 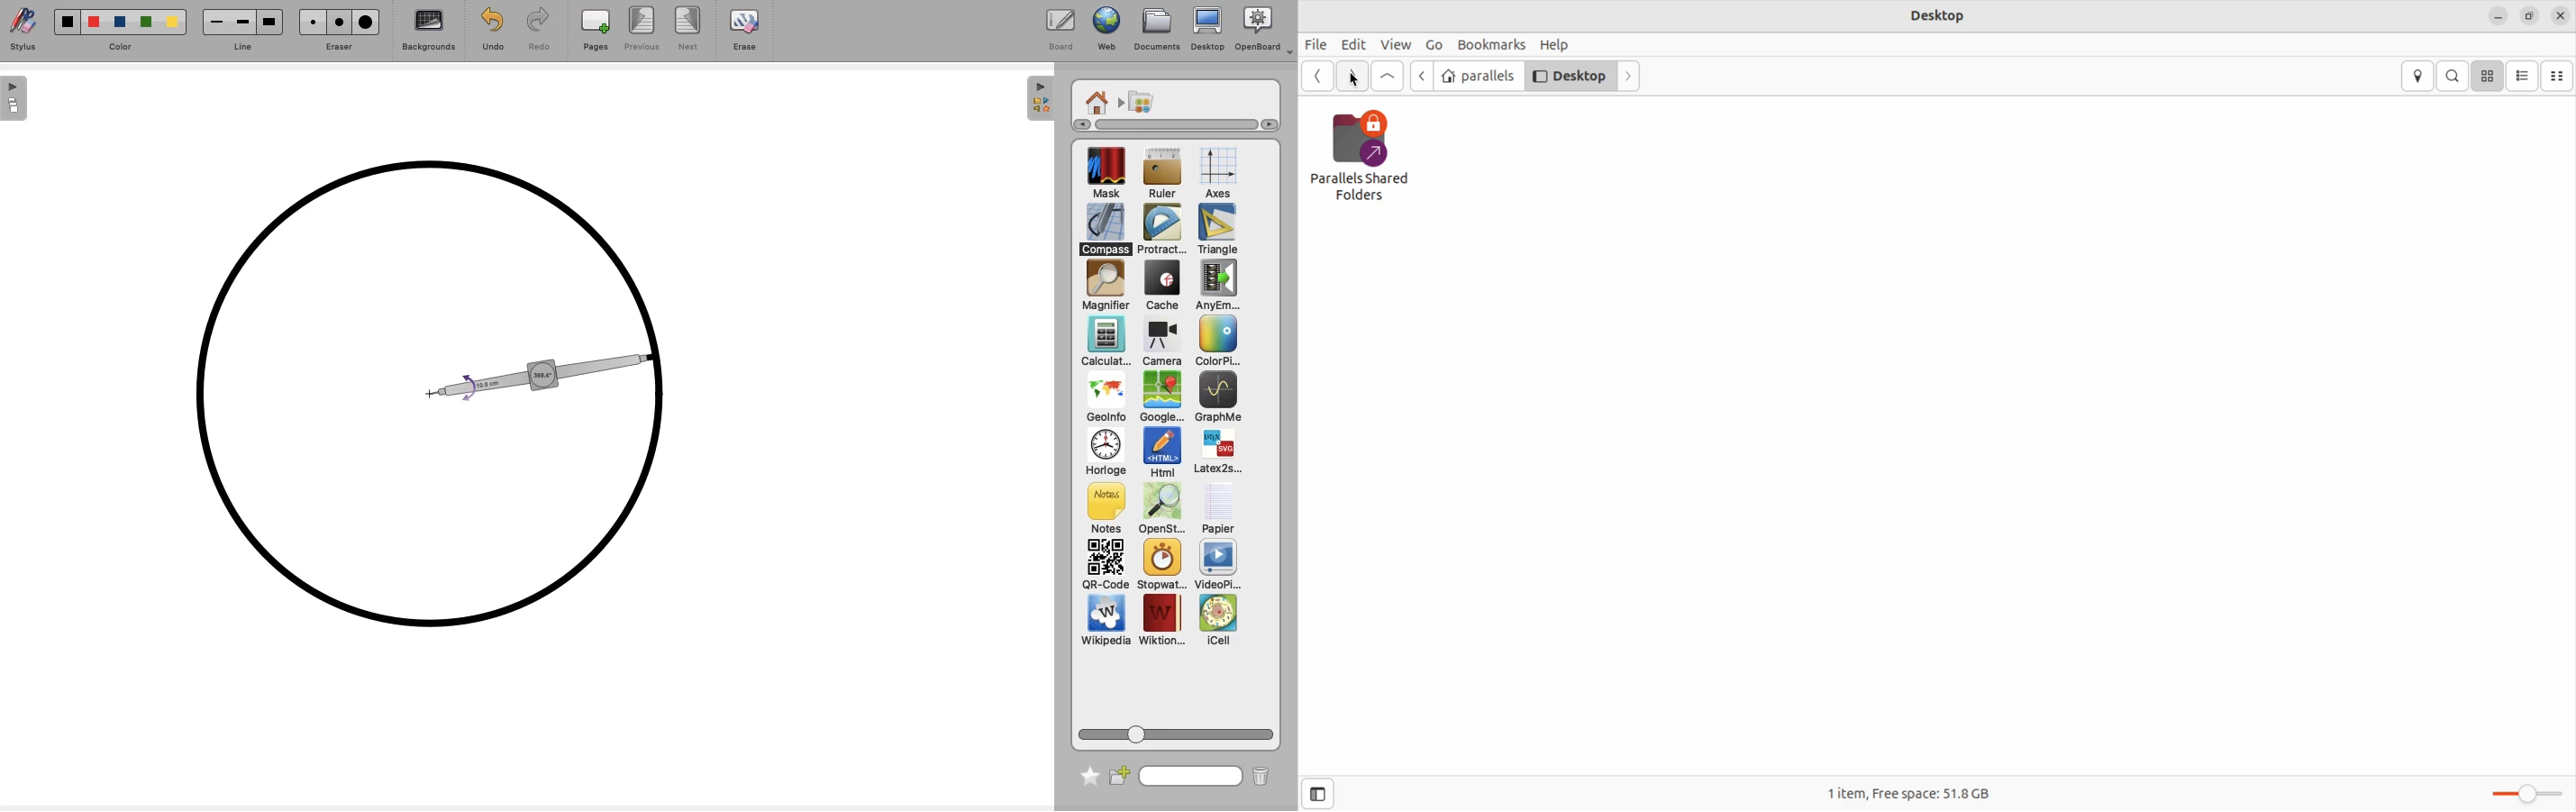 I want to click on VideoPlayer, so click(x=1218, y=565).